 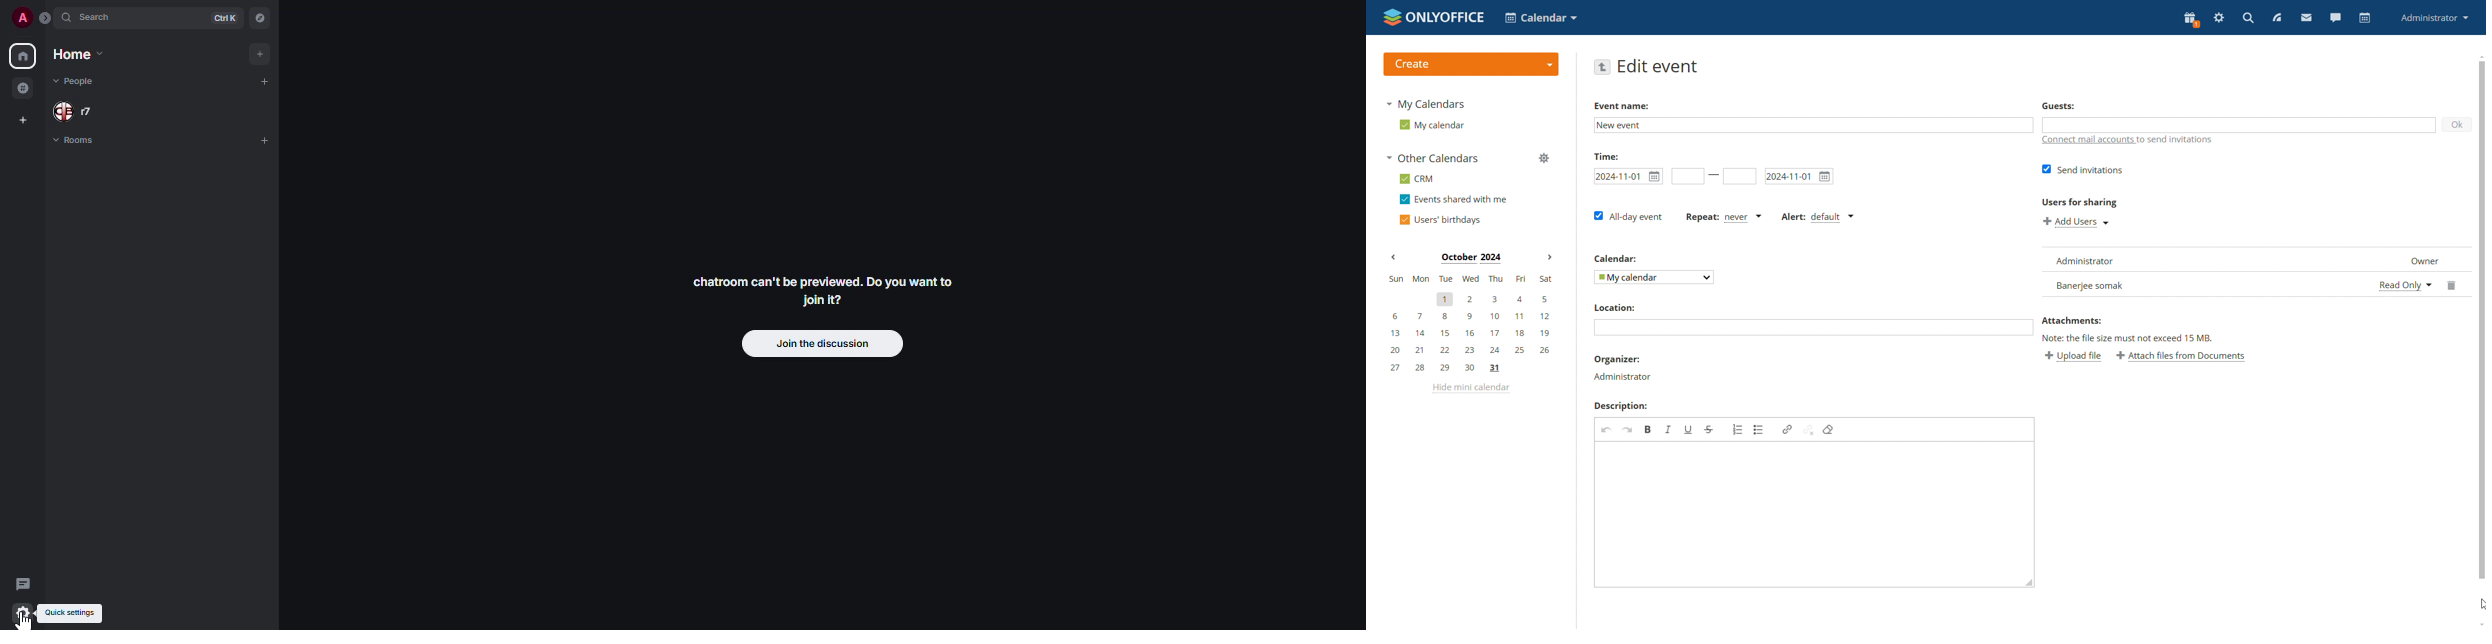 I want to click on profile, so click(x=21, y=19).